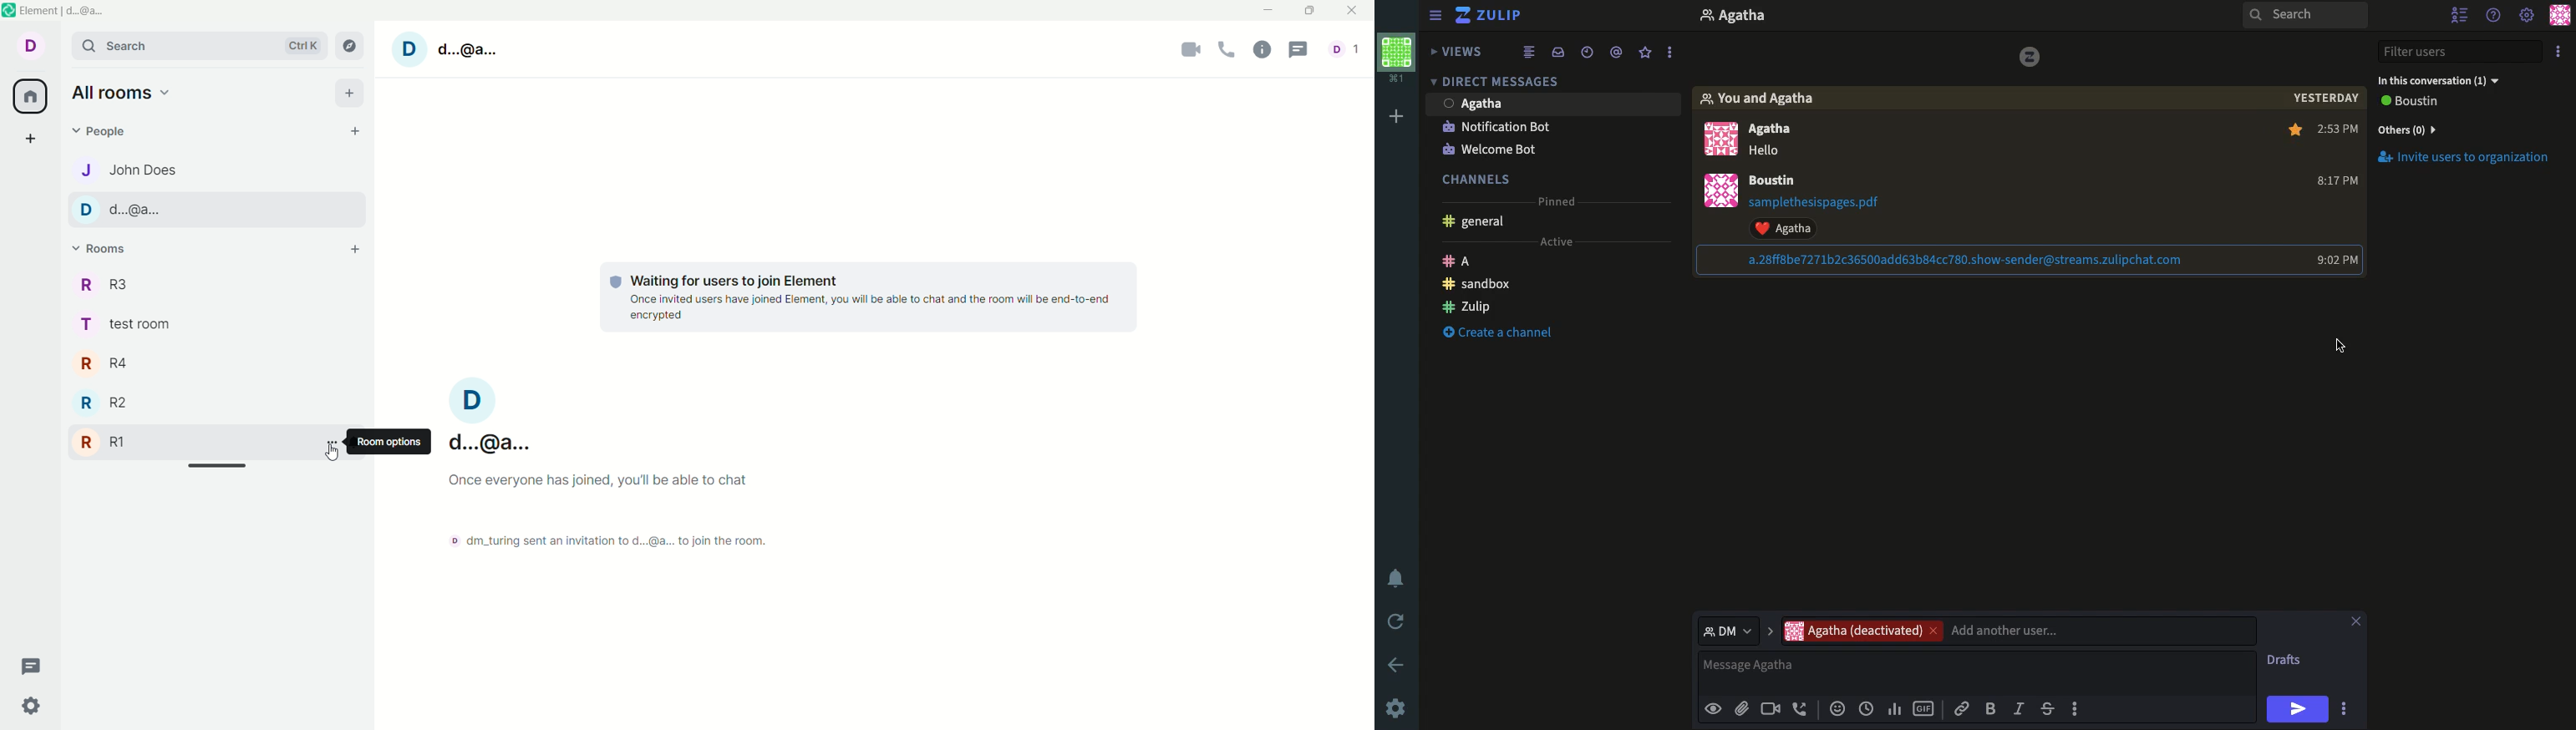 The height and width of the screenshot is (756, 2576). Describe the element at coordinates (1478, 179) in the screenshot. I see `Channels` at that location.